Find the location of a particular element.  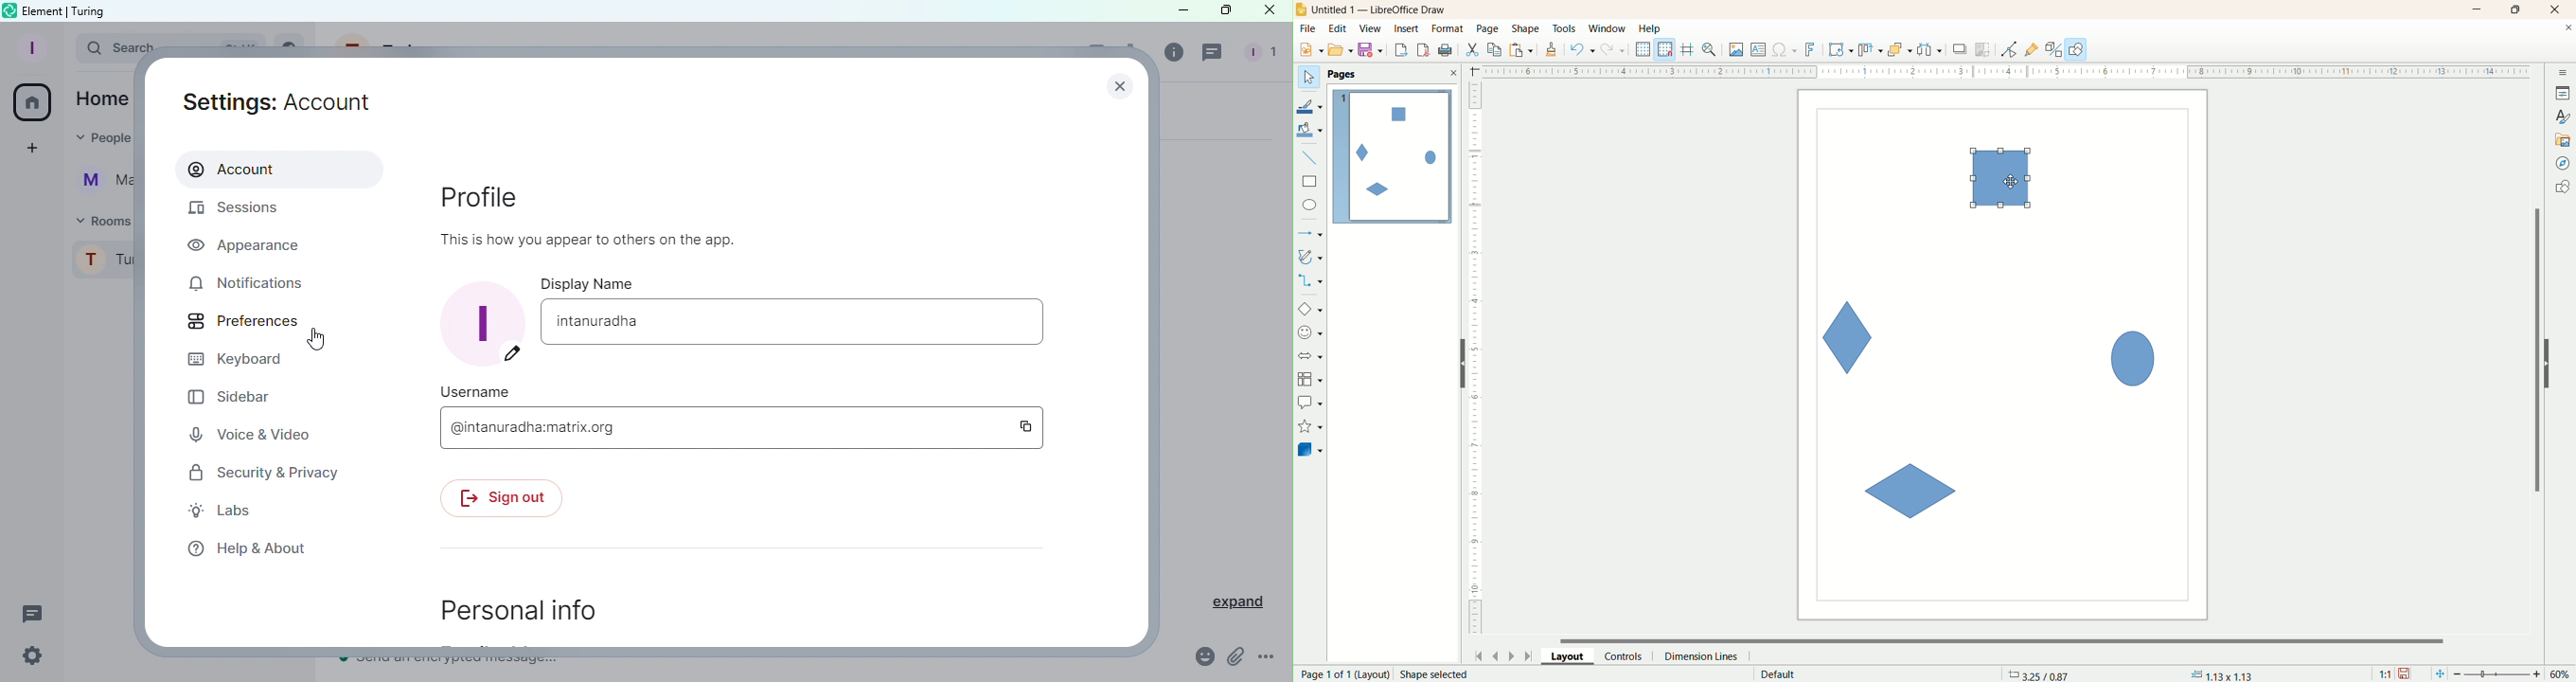

shape is located at coordinates (1526, 29).